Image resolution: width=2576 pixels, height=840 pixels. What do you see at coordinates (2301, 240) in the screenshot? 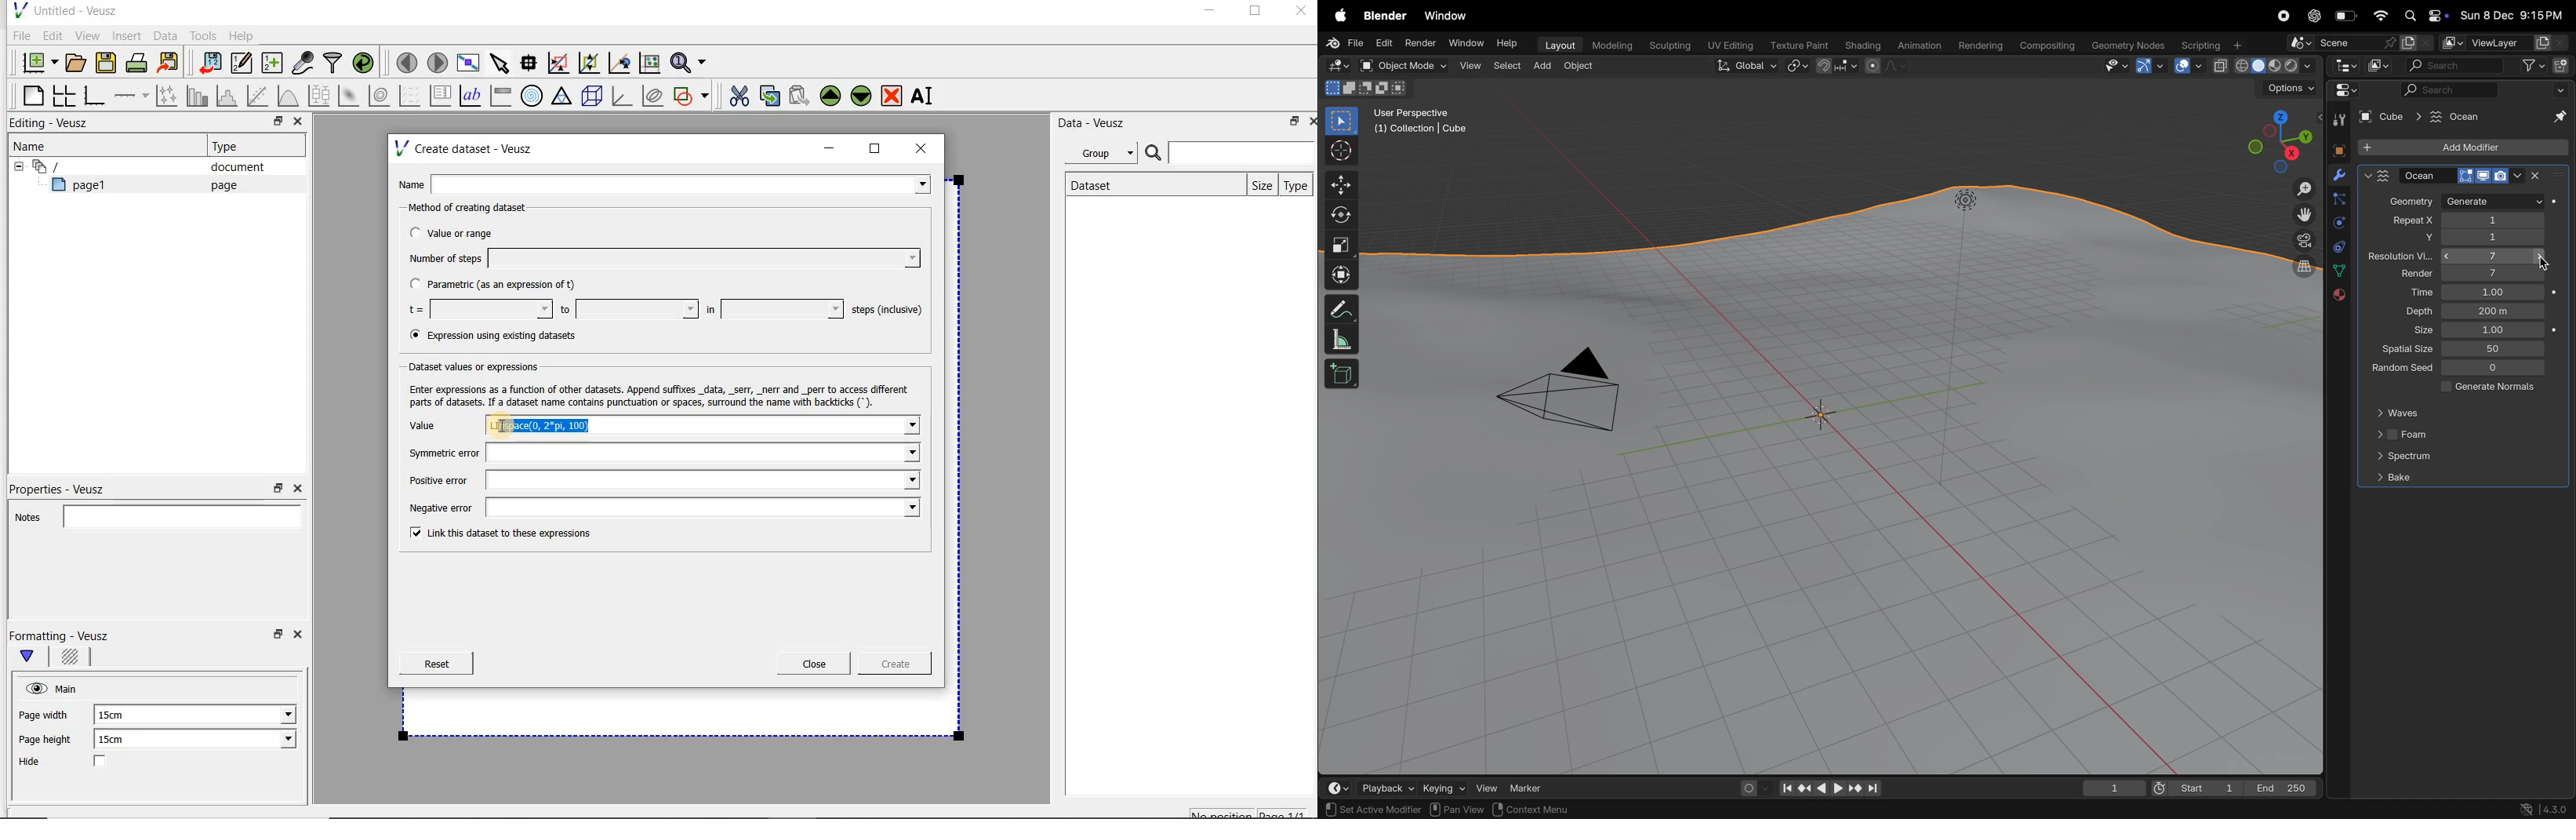
I see `switch camera view` at bounding box center [2301, 240].